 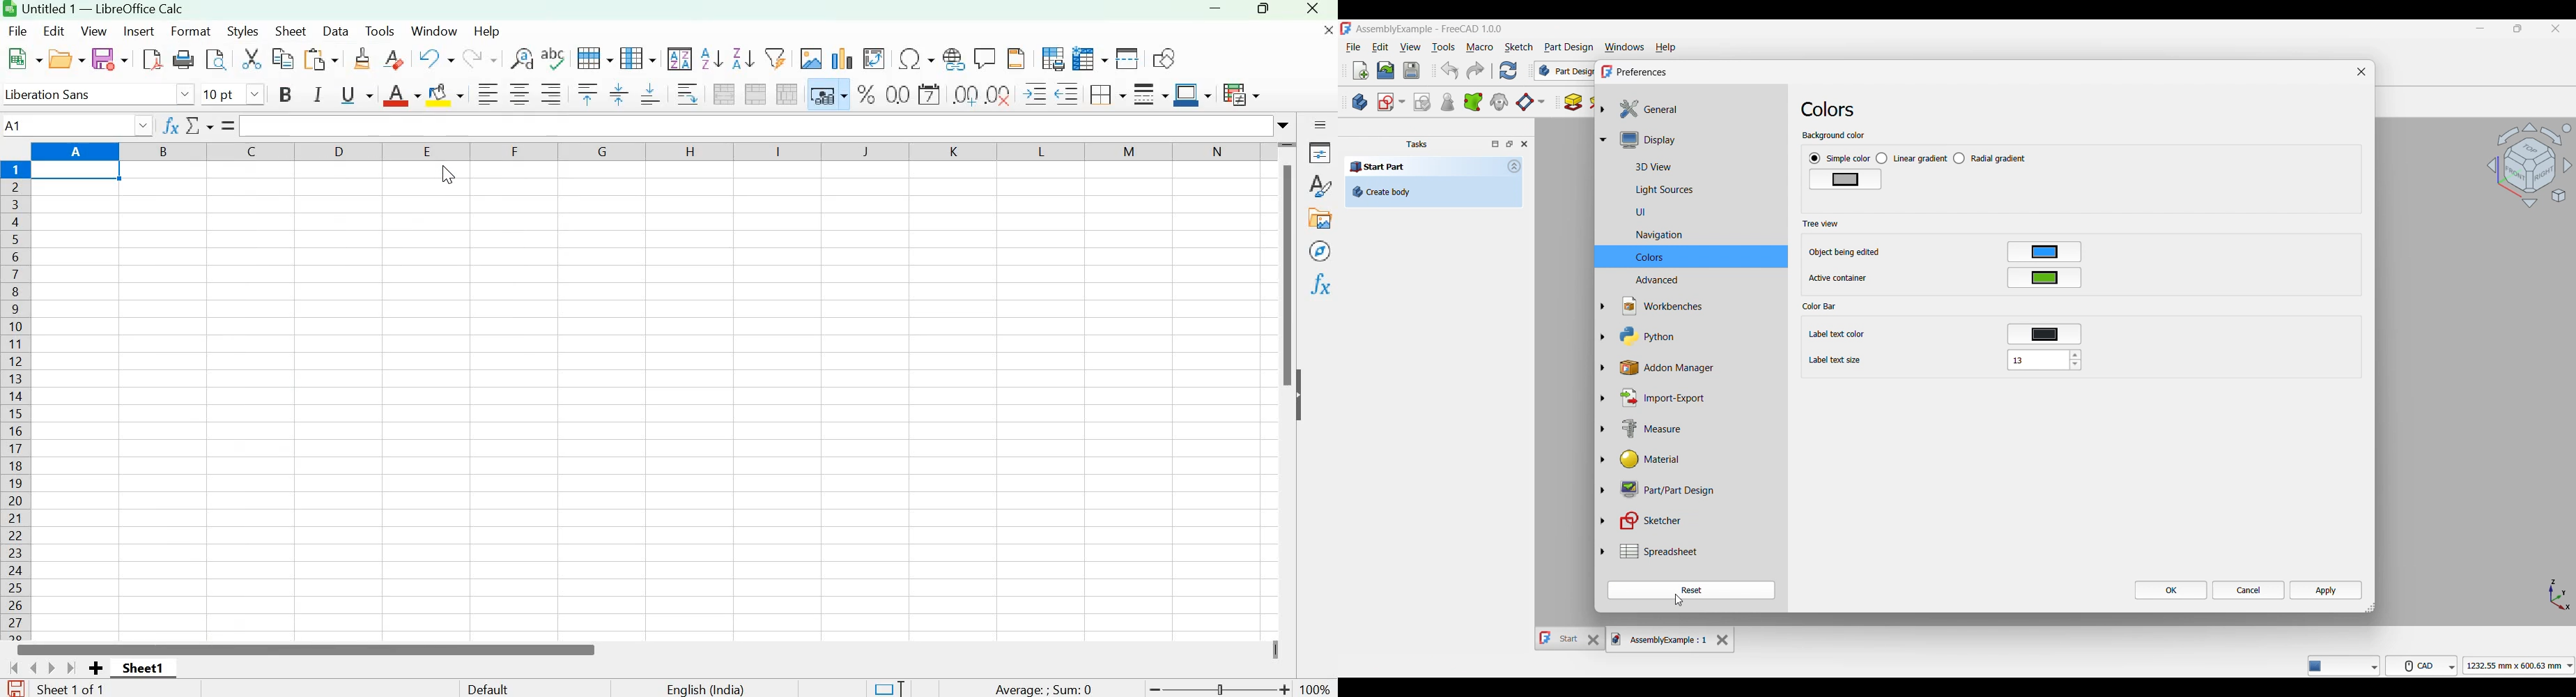 I want to click on Format as Number, so click(x=898, y=95).